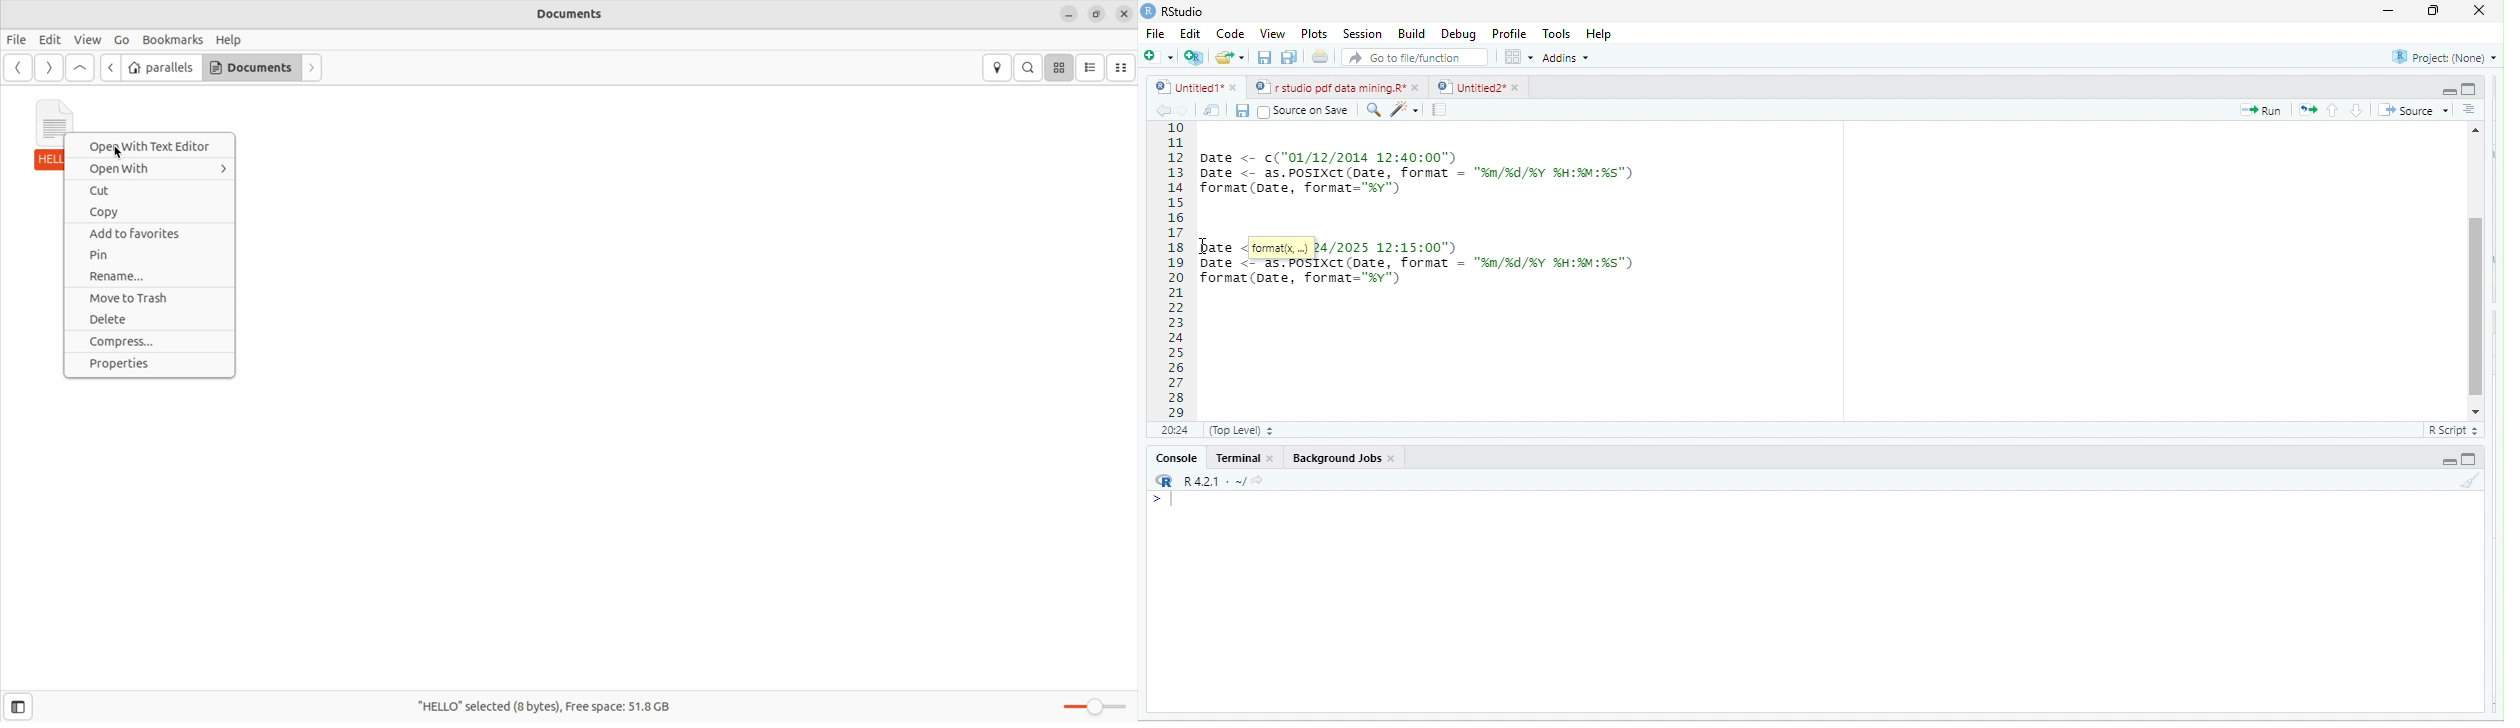 The image size is (2520, 728). What do you see at coordinates (1246, 112) in the screenshot?
I see `save current document` at bounding box center [1246, 112].